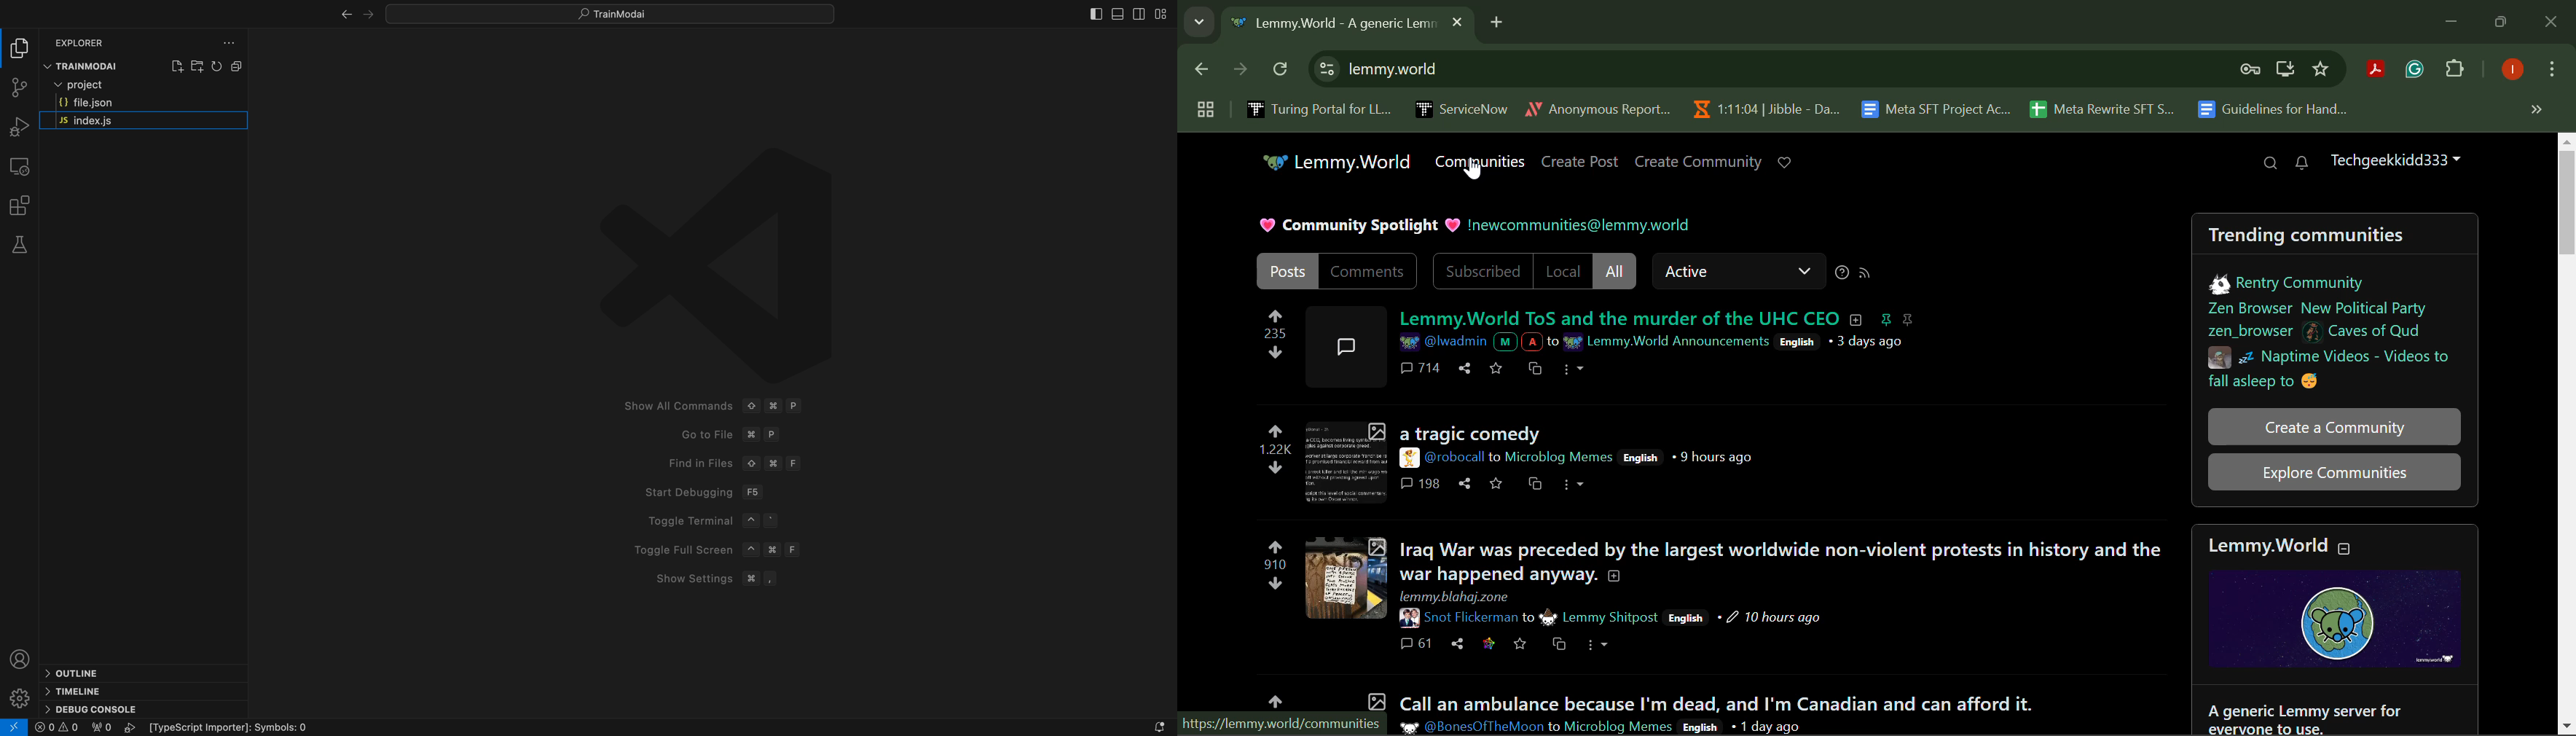 This screenshot has height=756, width=2576. What do you see at coordinates (1474, 171) in the screenshot?
I see `Cursor on Communities` at bounding box center [1474, 171].